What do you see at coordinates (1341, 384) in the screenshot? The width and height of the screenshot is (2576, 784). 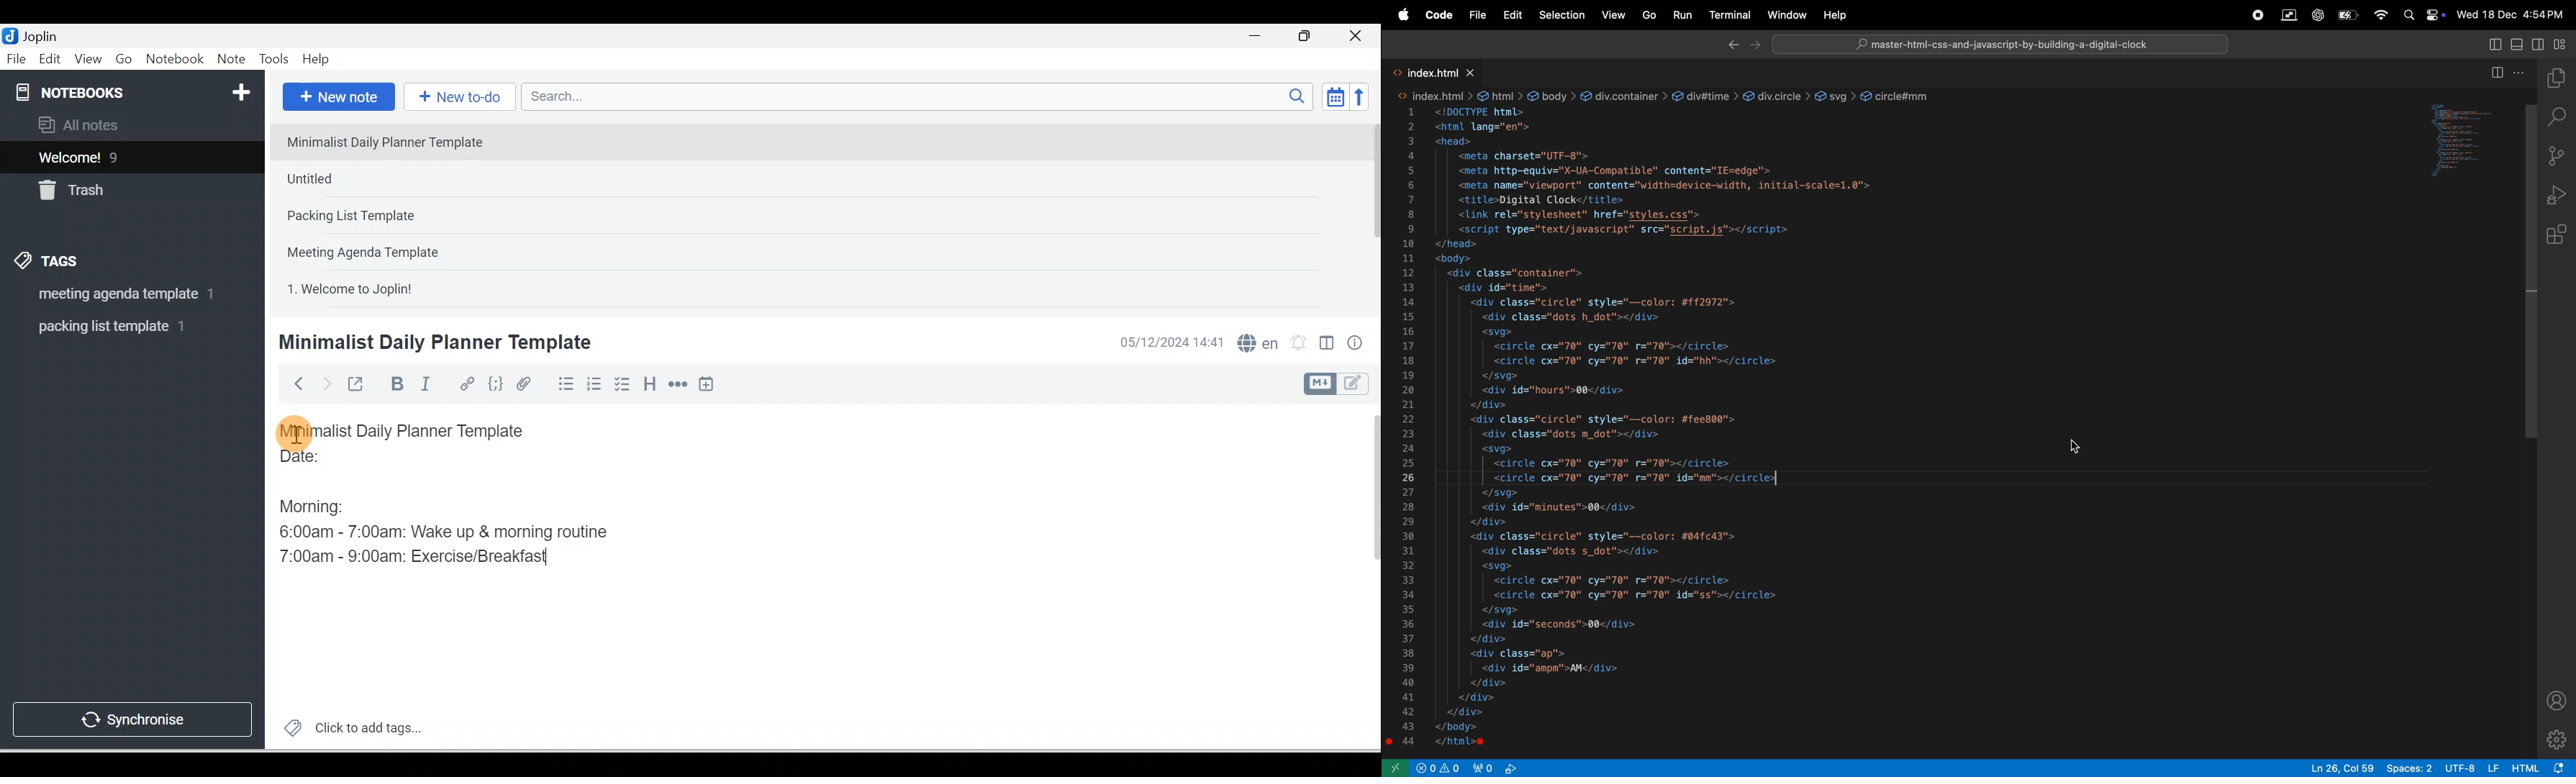 I see `Toggle editor layout` at bounding box center [1341, 384].